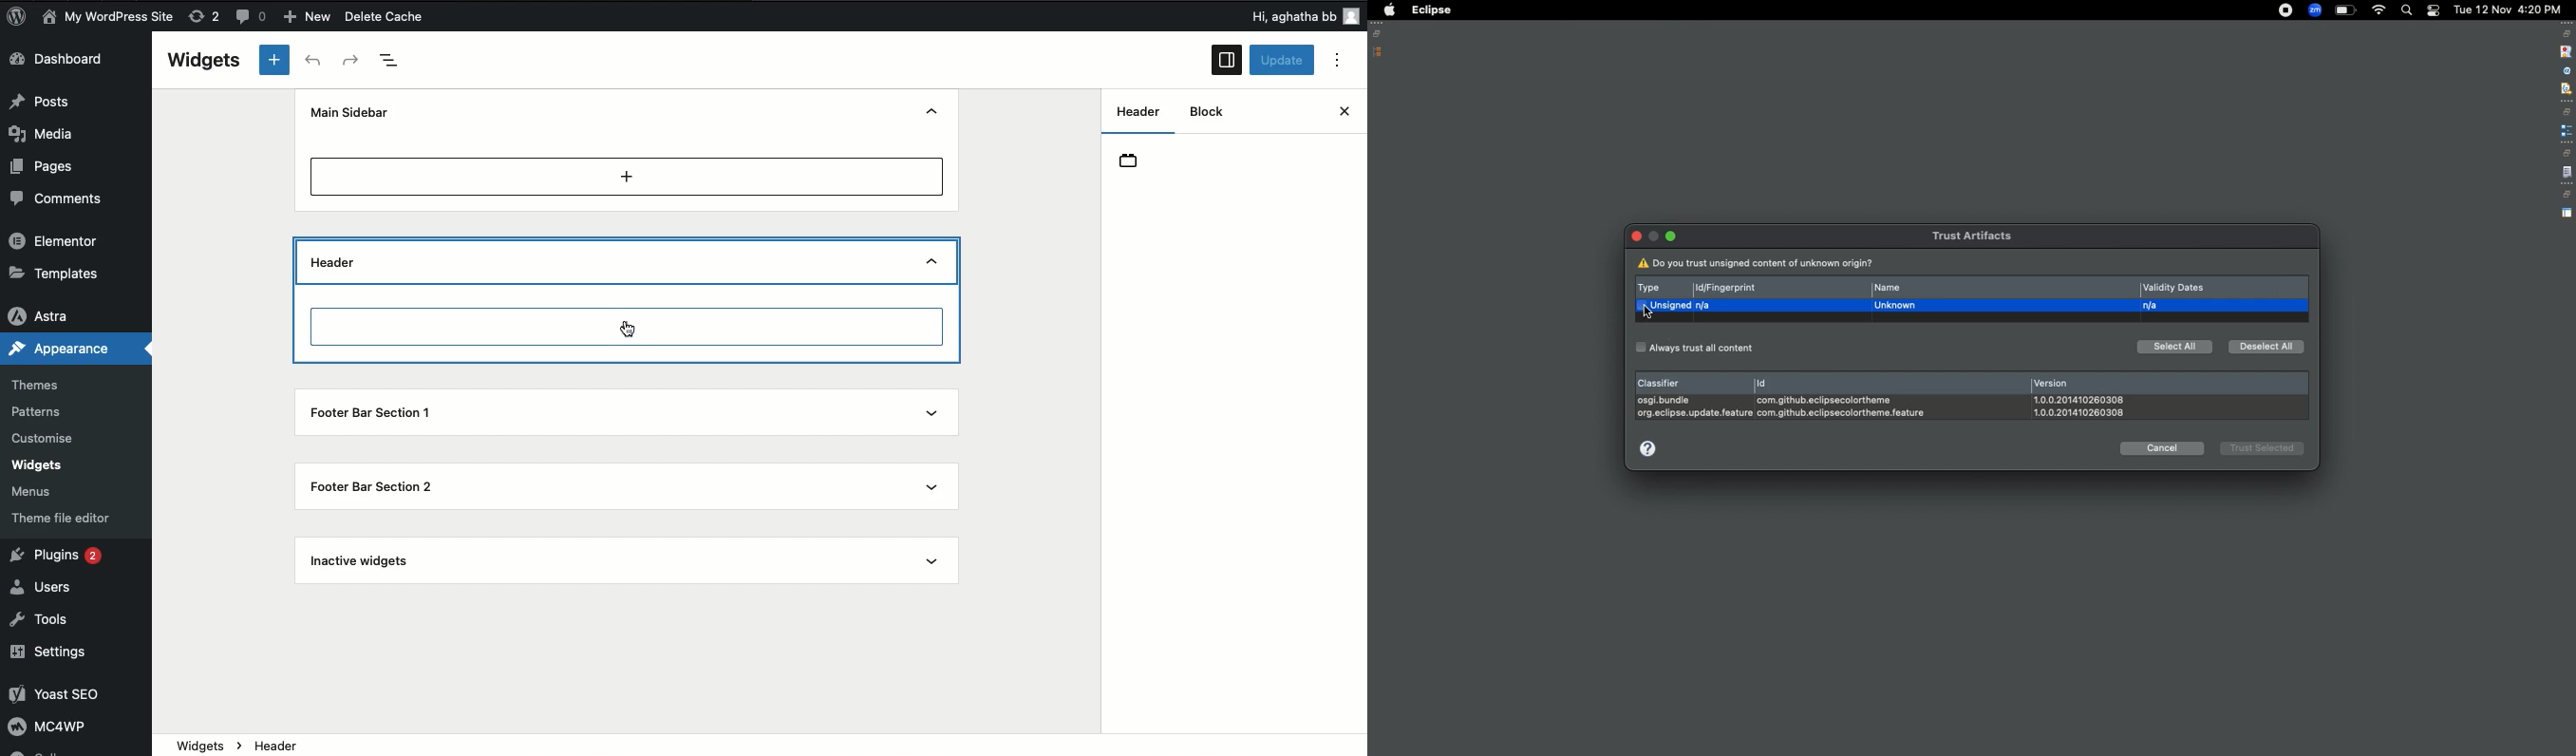 This screenshot has width=2576, height=756. Describe the element at coordinates (42, 489) in the screenshot. I see `Menus` at that location.